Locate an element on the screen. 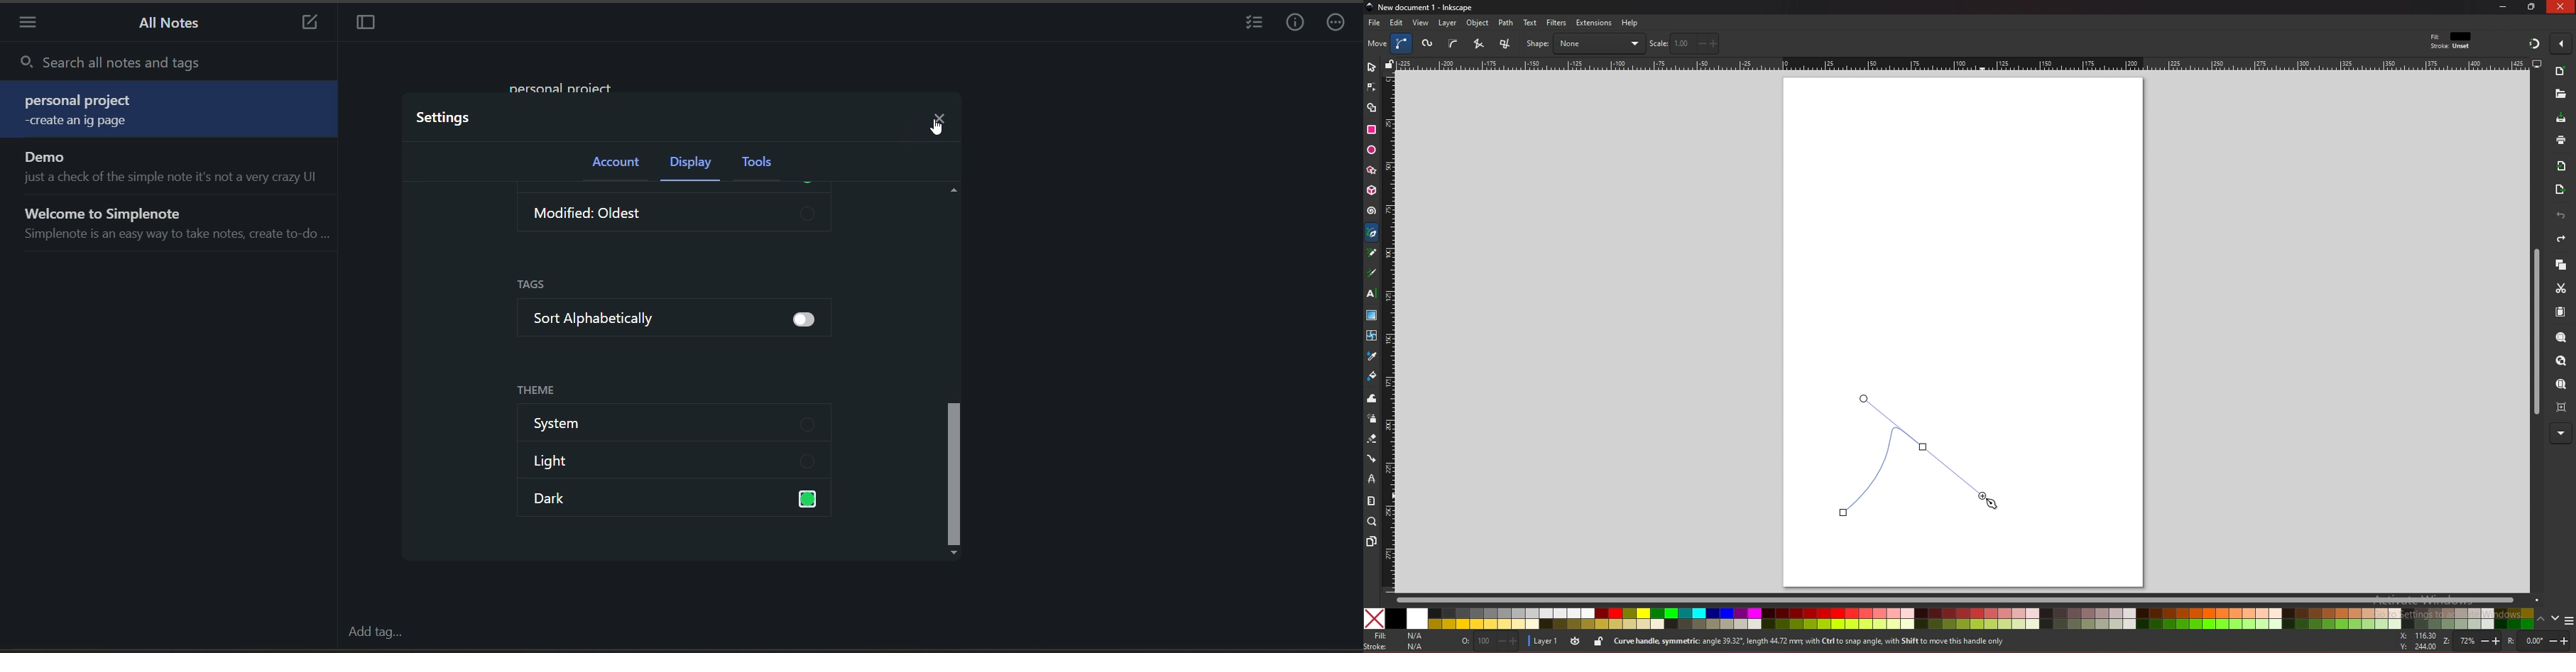  toggle focus mode is located at coordinates (371, 24).